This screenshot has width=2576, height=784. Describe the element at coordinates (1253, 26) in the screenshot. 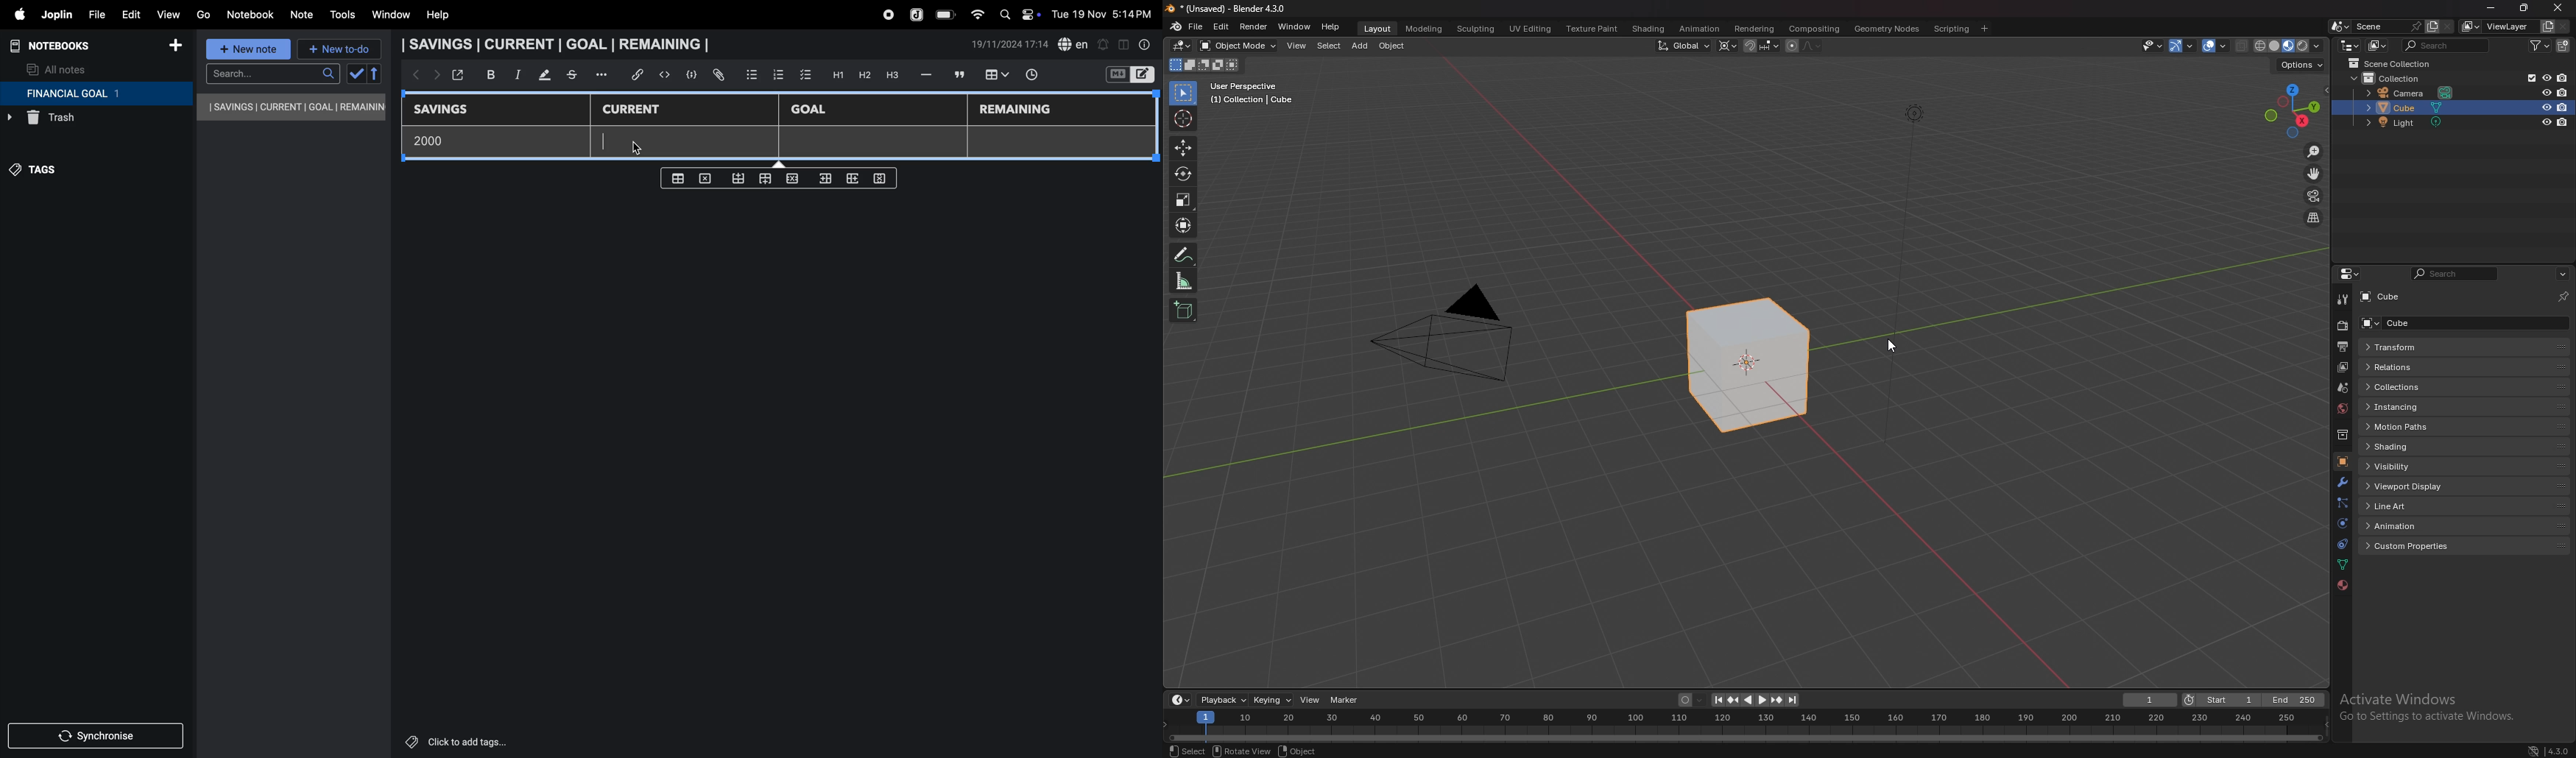

I see `render` at that location.